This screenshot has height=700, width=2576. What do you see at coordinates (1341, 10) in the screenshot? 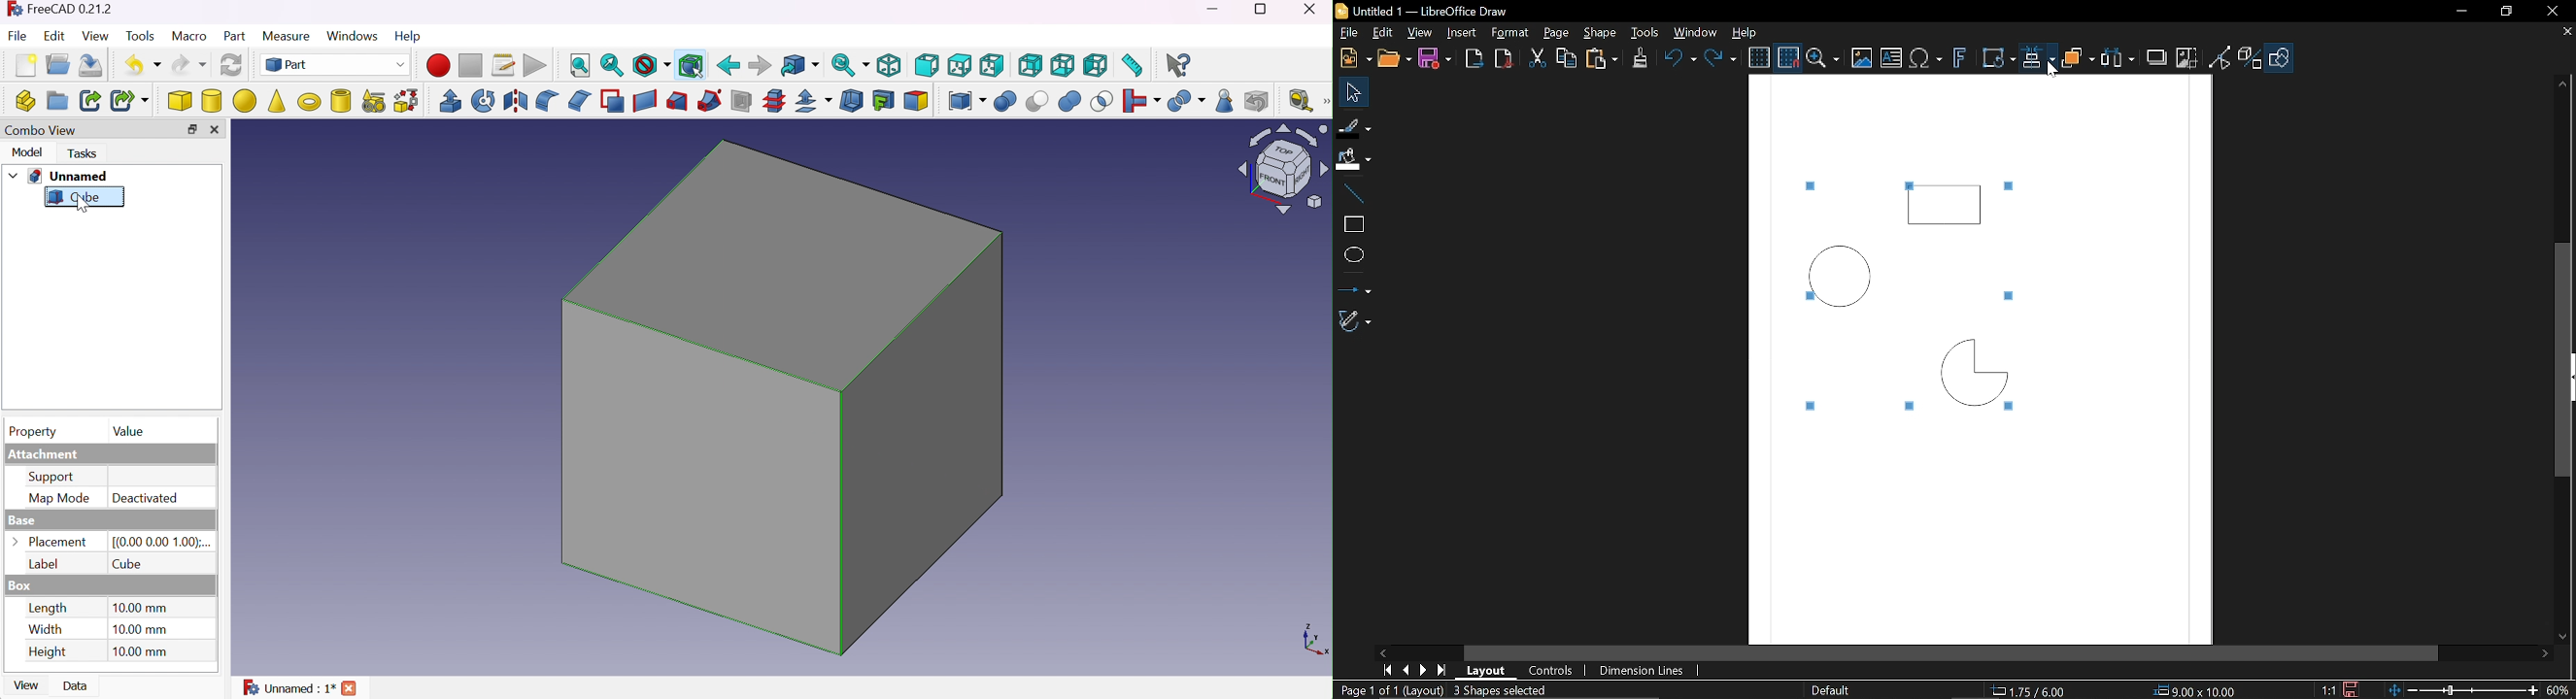
I see `Libreoffice Logo` at bounding box center [1341, 10].